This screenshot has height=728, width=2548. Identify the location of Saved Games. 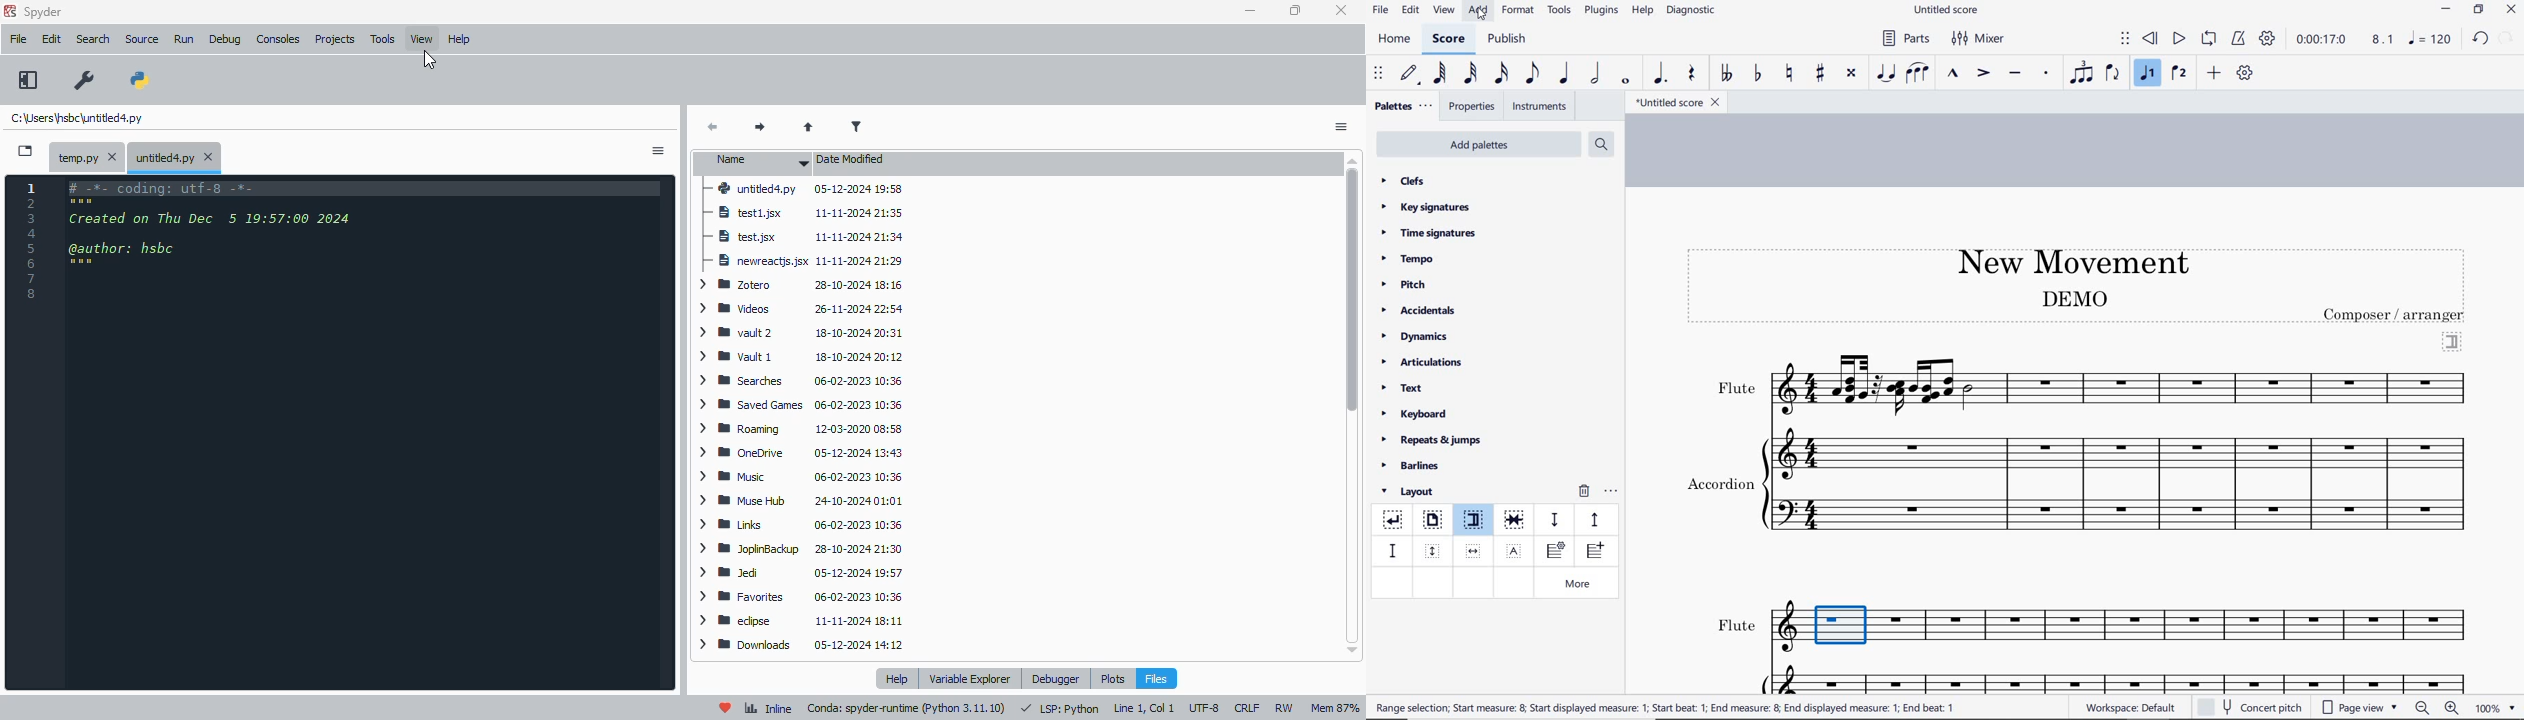
(802, 405).